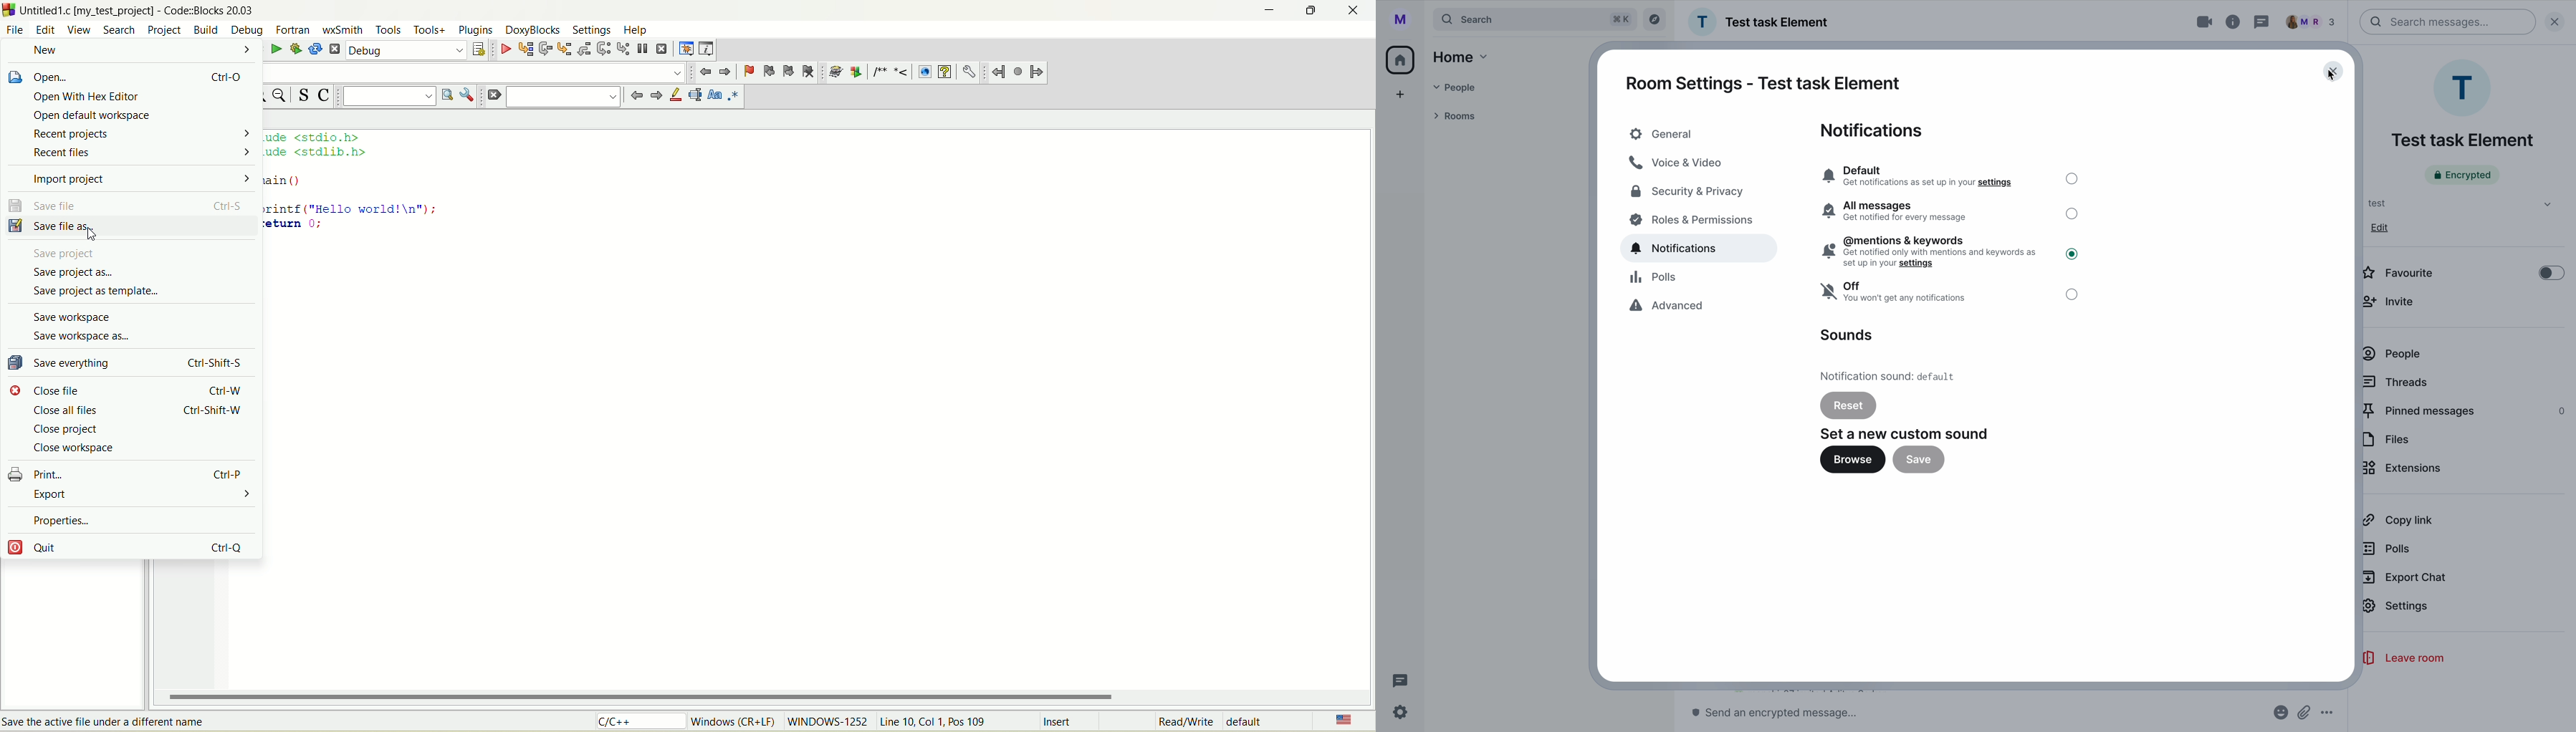  Describe the element at coordinates (2405, 578) in the screenshot. I see `export chat` at that location.